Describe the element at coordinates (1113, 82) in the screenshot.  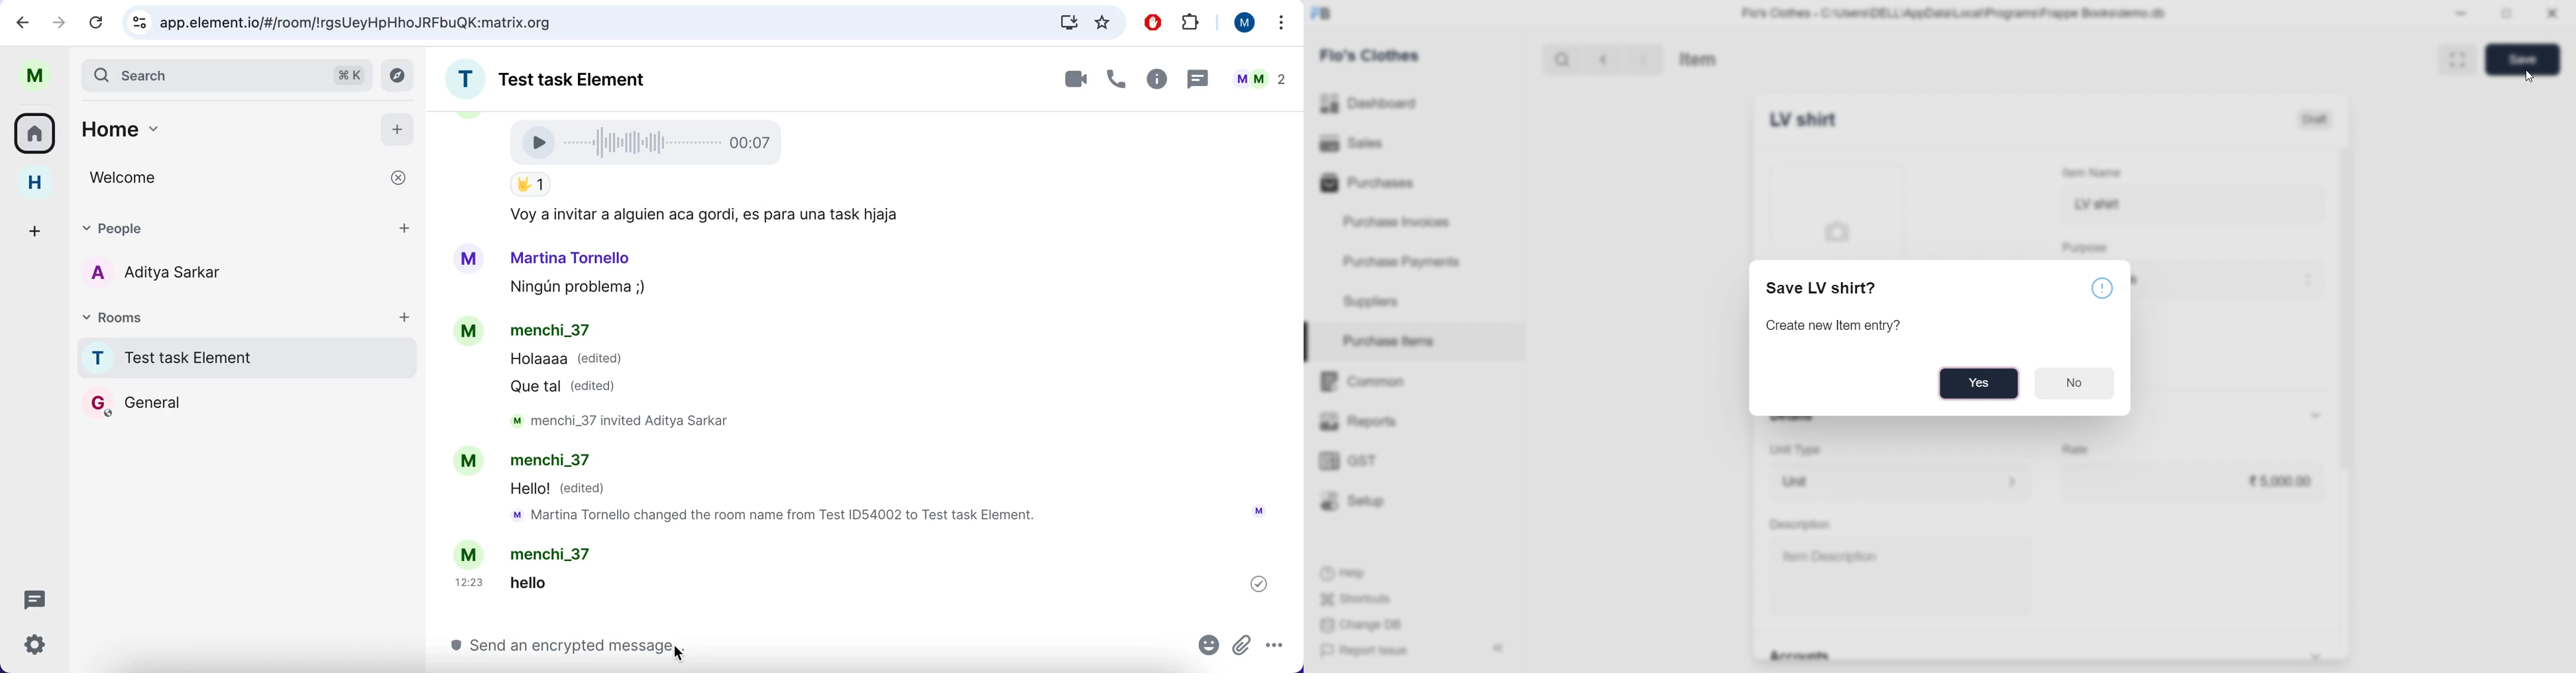
I see `voice call` at that location.